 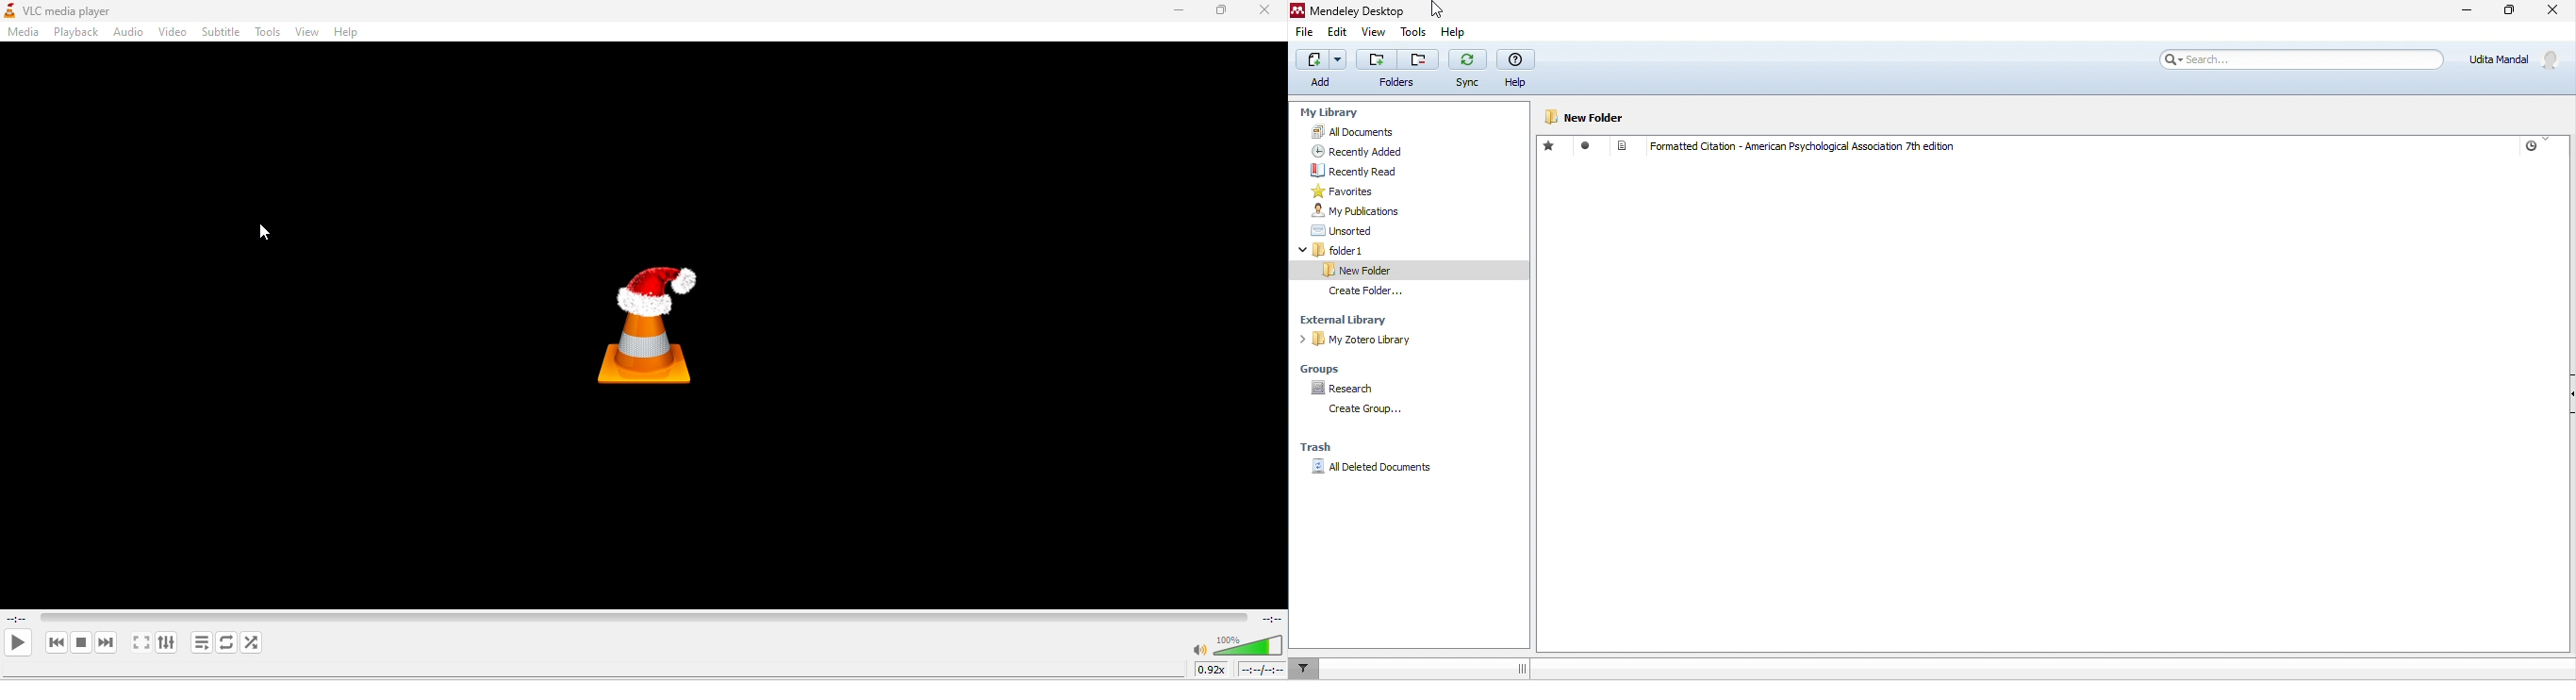 What do you see at coordinates (1265, 10) in the screenshot?
I see `close` at bounding box center [1265, 10].